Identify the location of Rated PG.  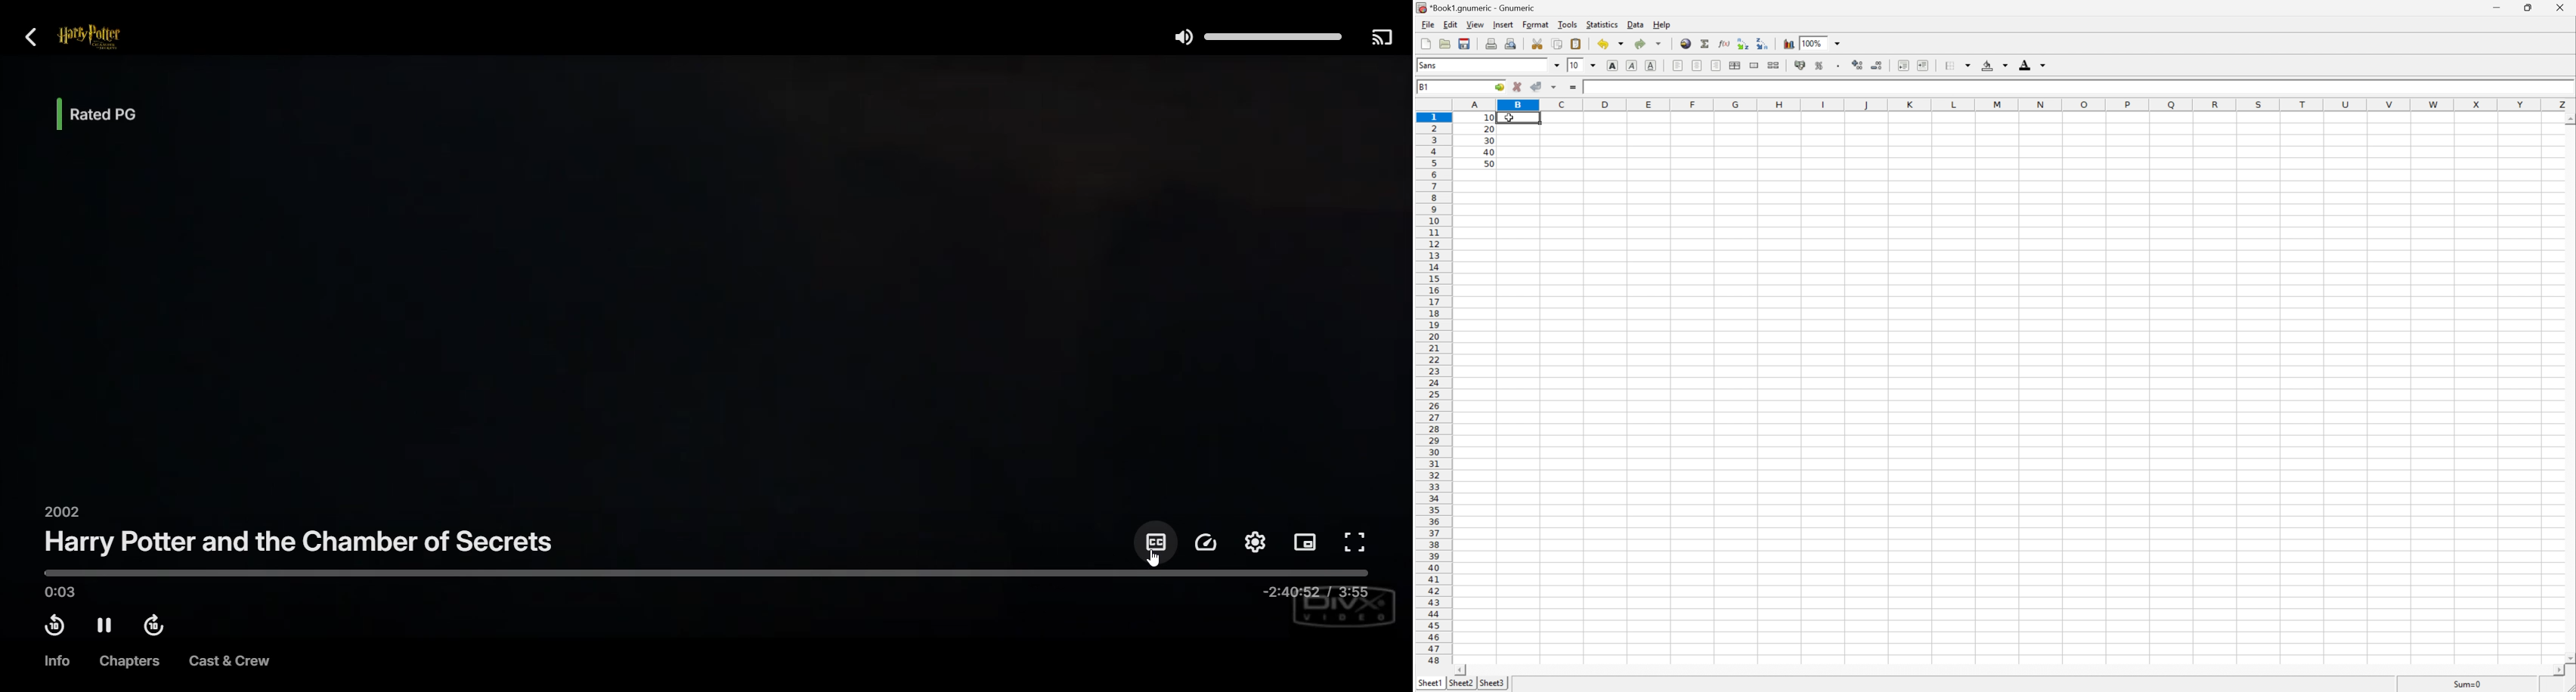
(113, 113).